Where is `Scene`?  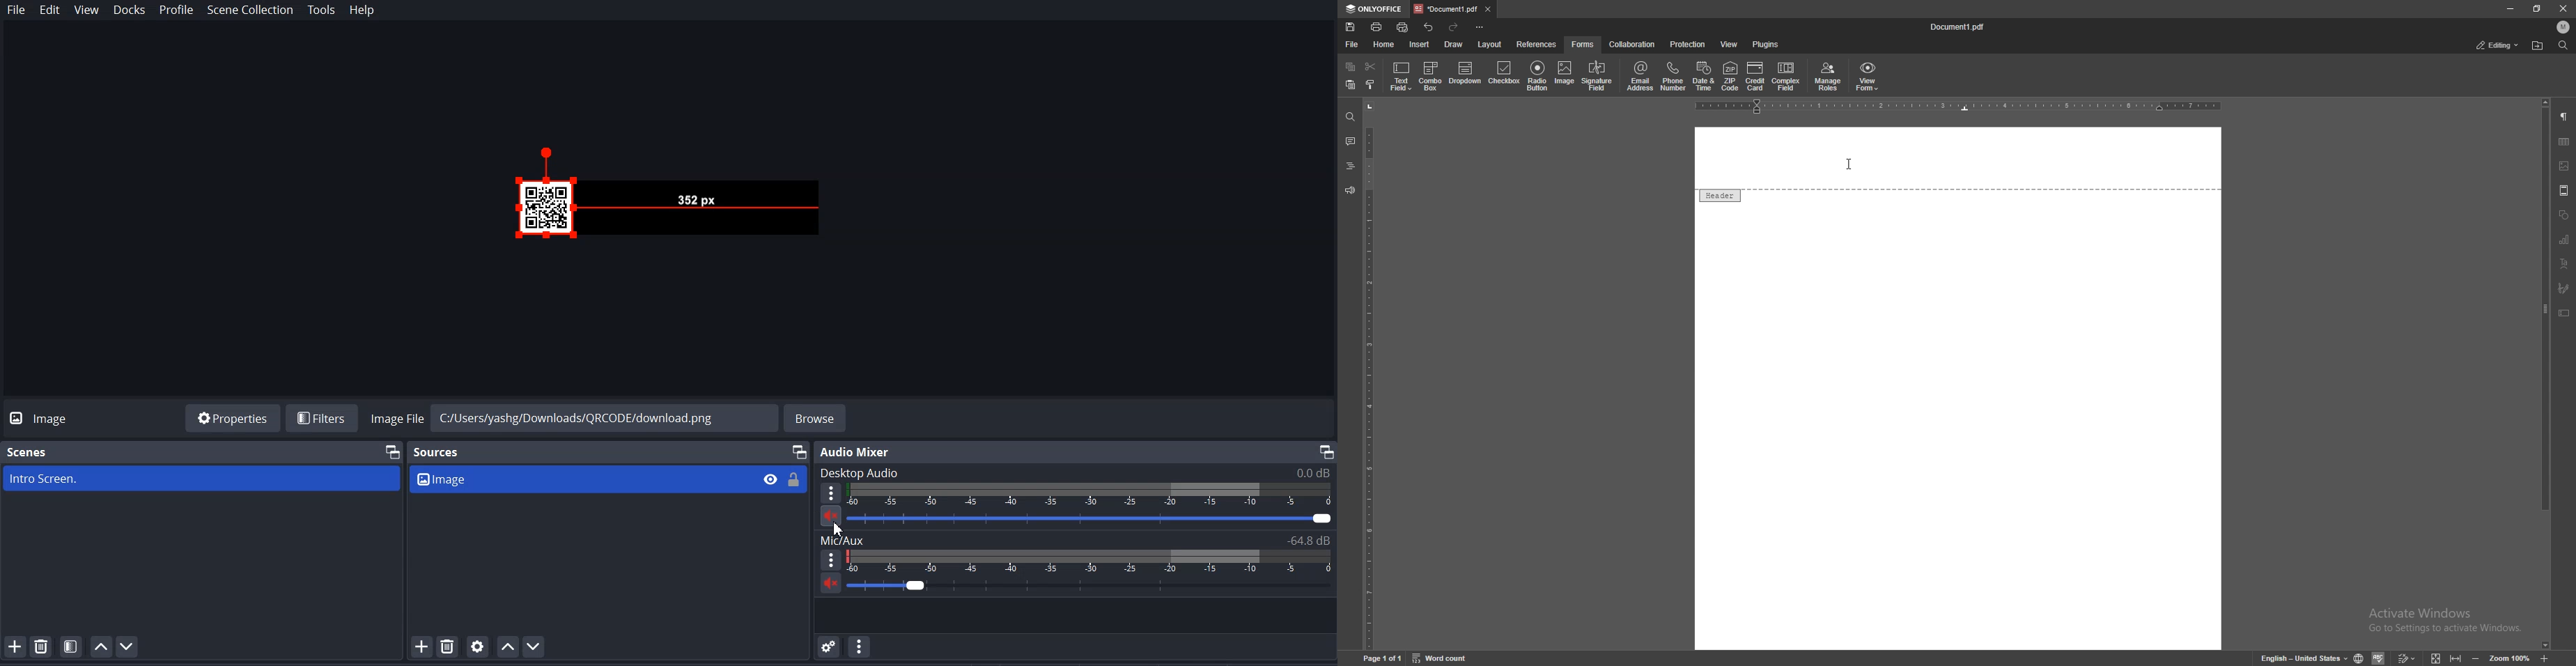
Scene is located at coordinates (29, 452).